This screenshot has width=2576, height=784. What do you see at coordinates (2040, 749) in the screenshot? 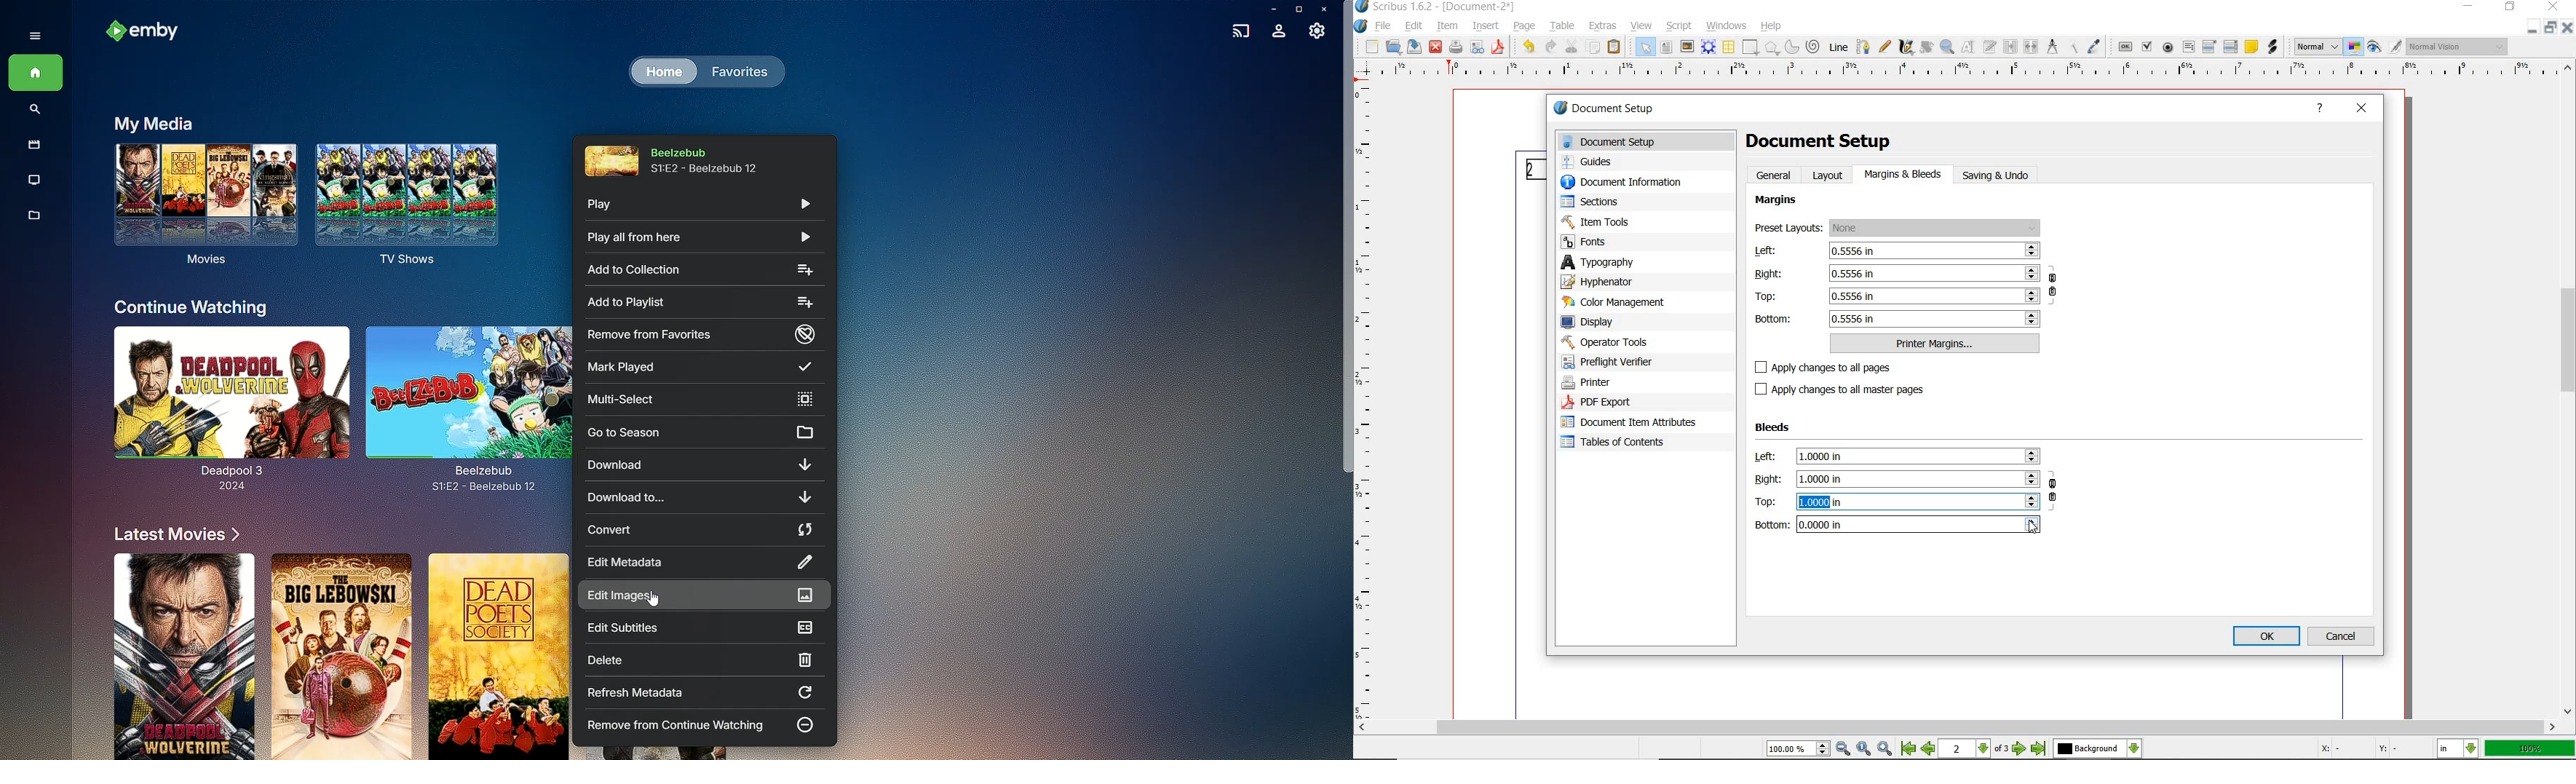
I see `Last Page` at bounding box center [2040, 749].